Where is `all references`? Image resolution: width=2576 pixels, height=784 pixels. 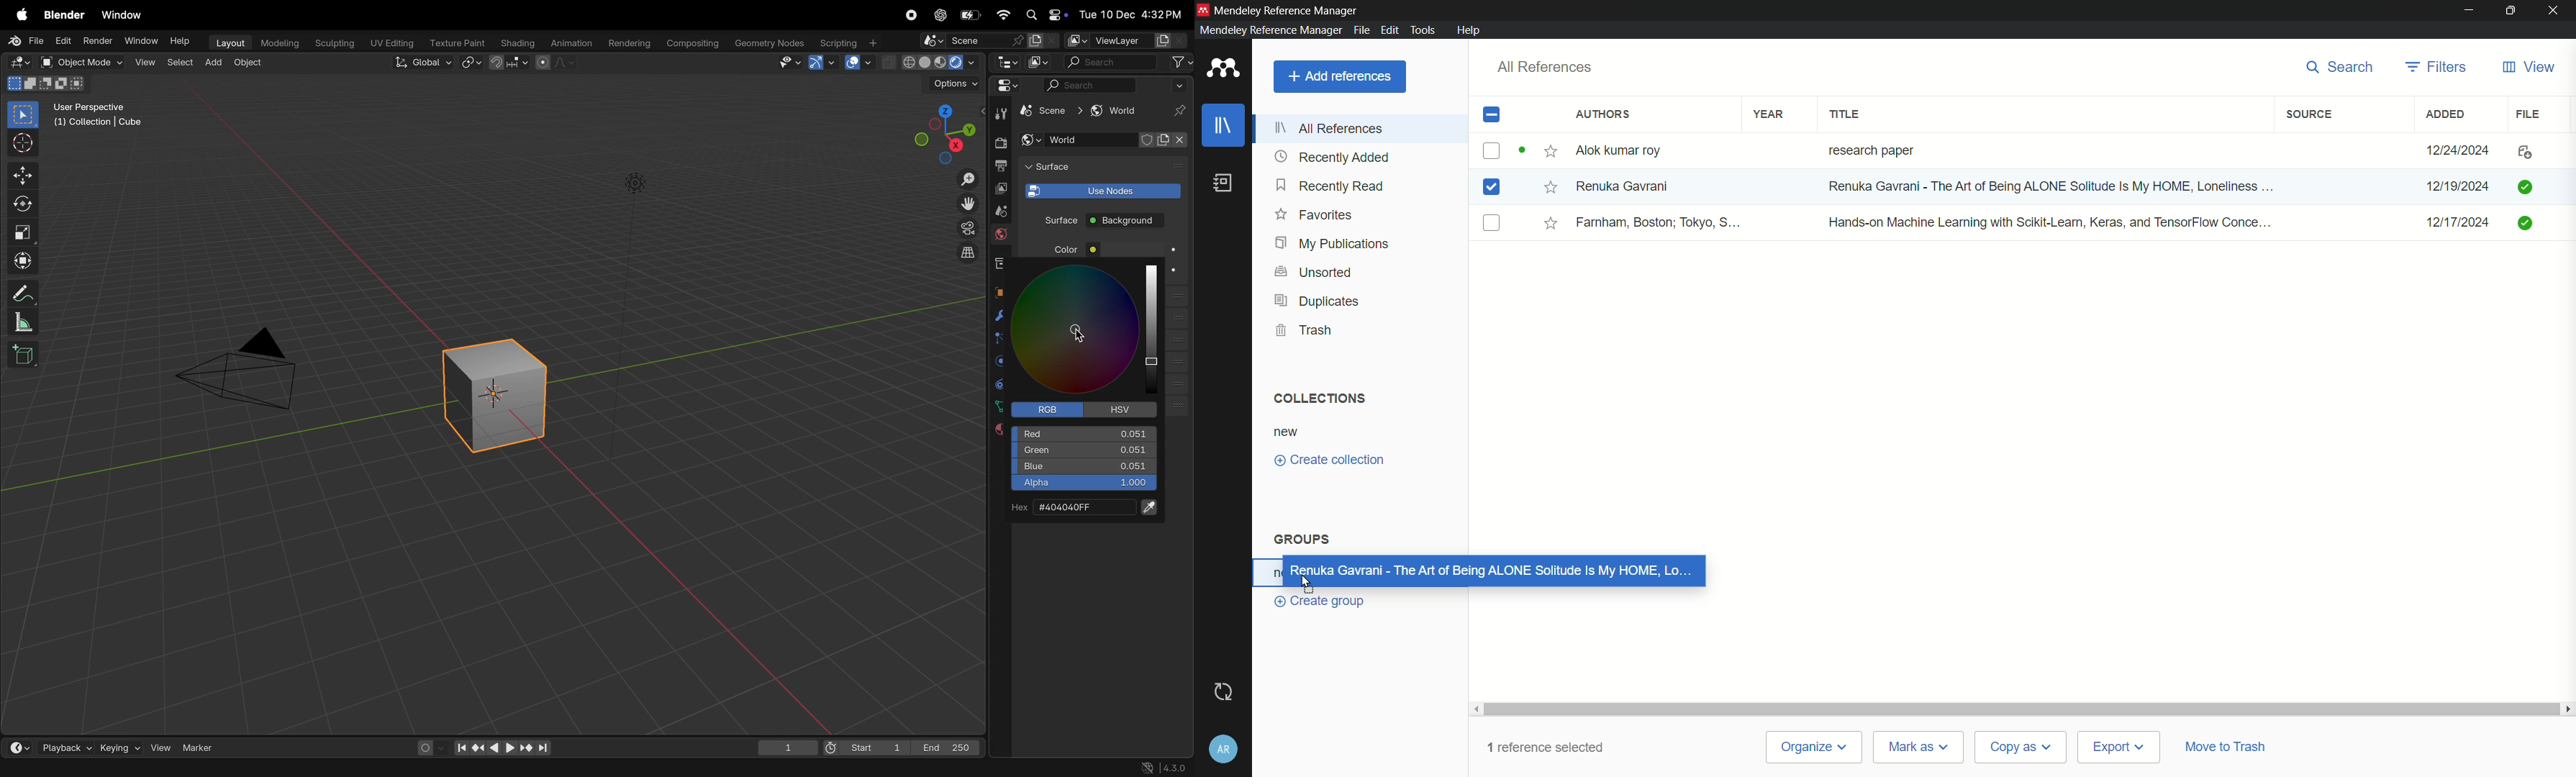 all references is located at coordinates (1333, 127).